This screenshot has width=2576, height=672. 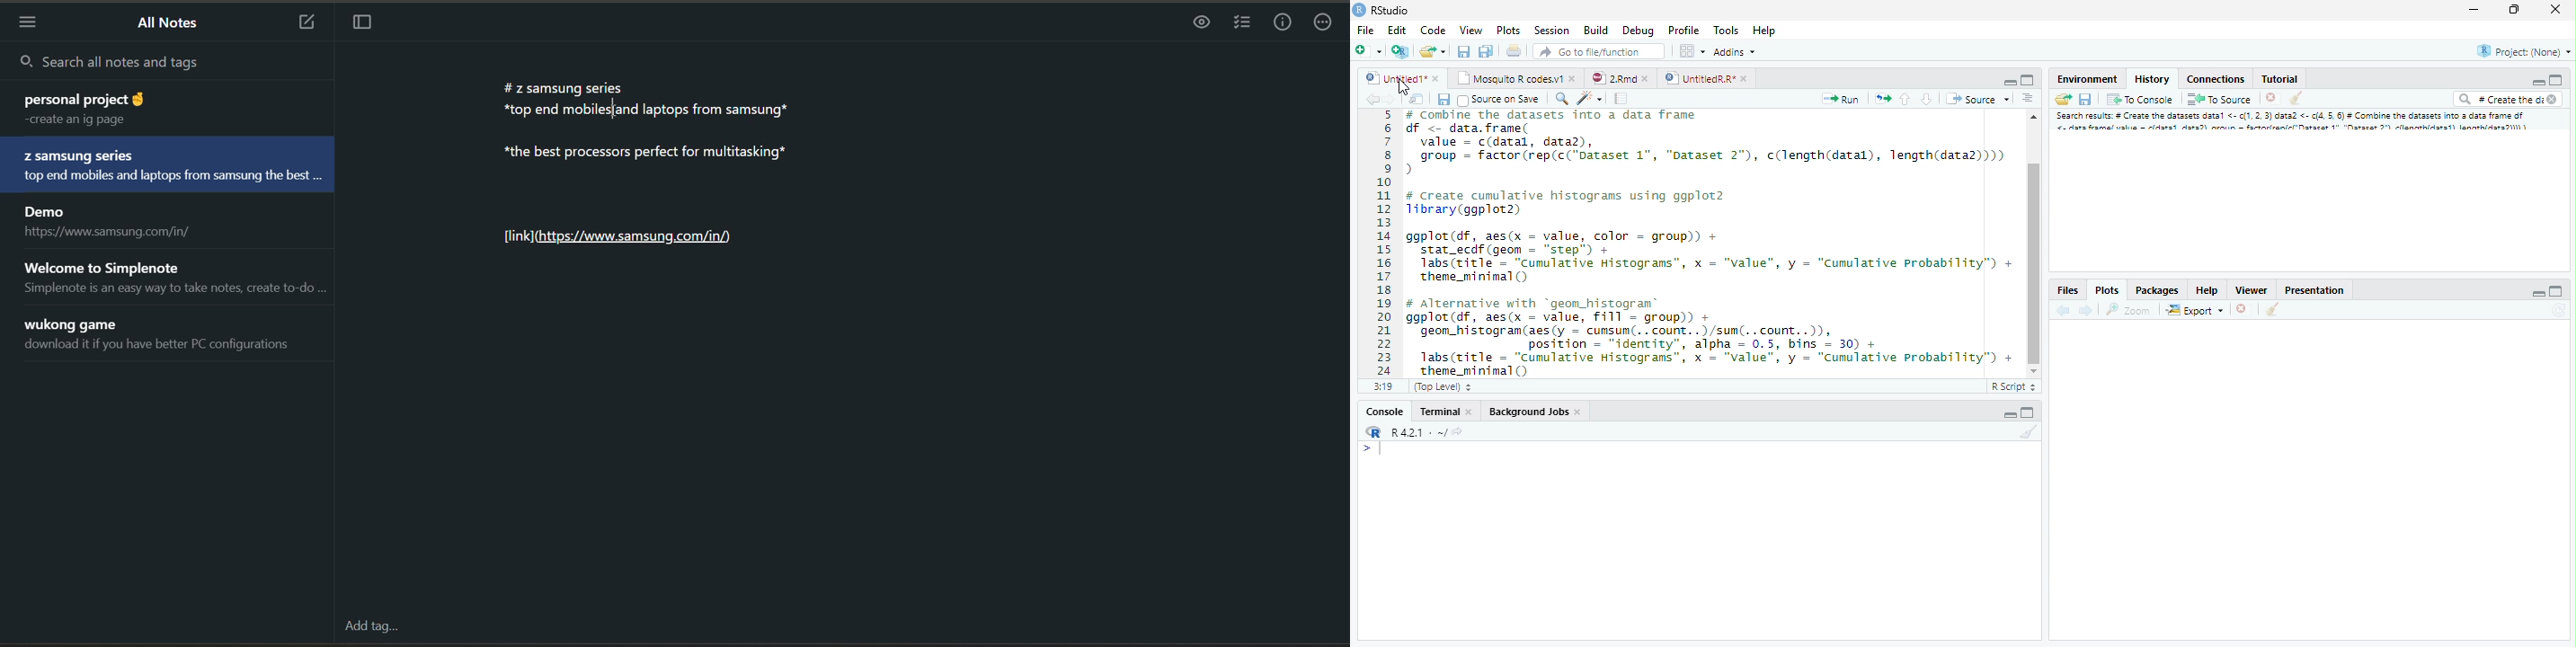 What do you see at coordinates (1728, 31) in the screenshot?
I see `Tools` at bounding box center [1728, 31].